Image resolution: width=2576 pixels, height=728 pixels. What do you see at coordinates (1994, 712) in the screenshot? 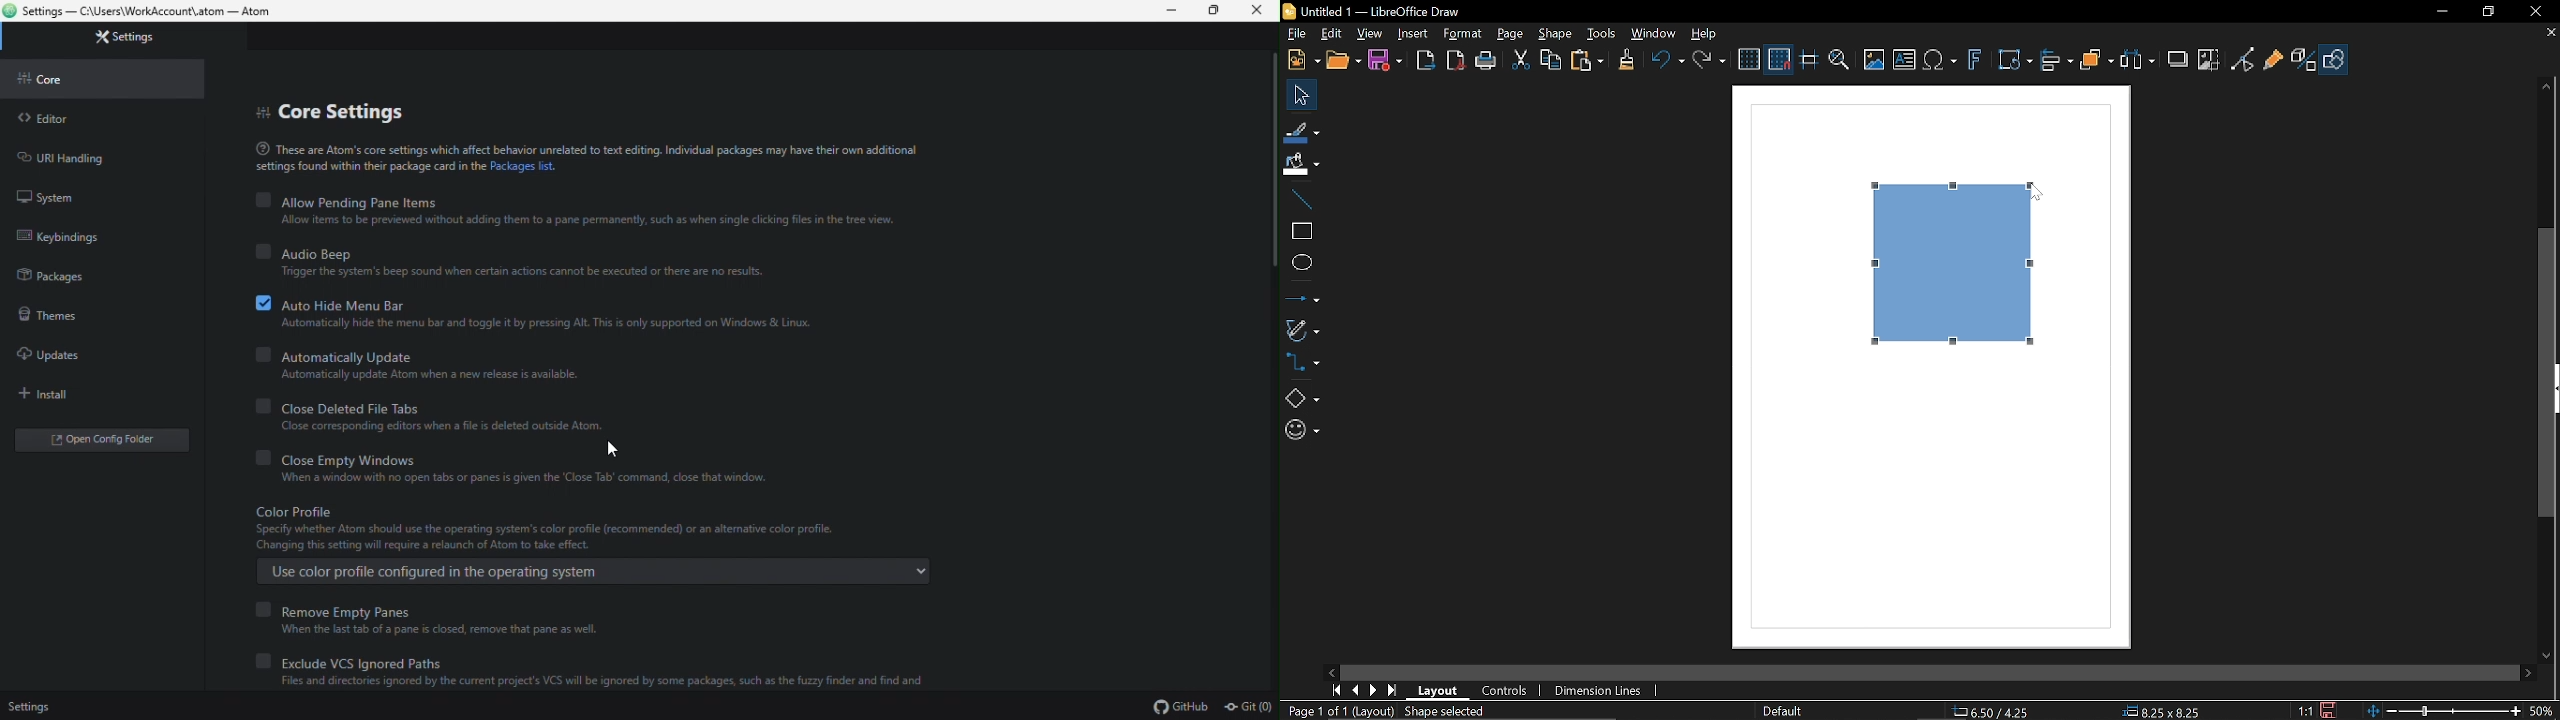
I see `6.50/4.25 (cursor Position)` at bounding box center [1994, 712].